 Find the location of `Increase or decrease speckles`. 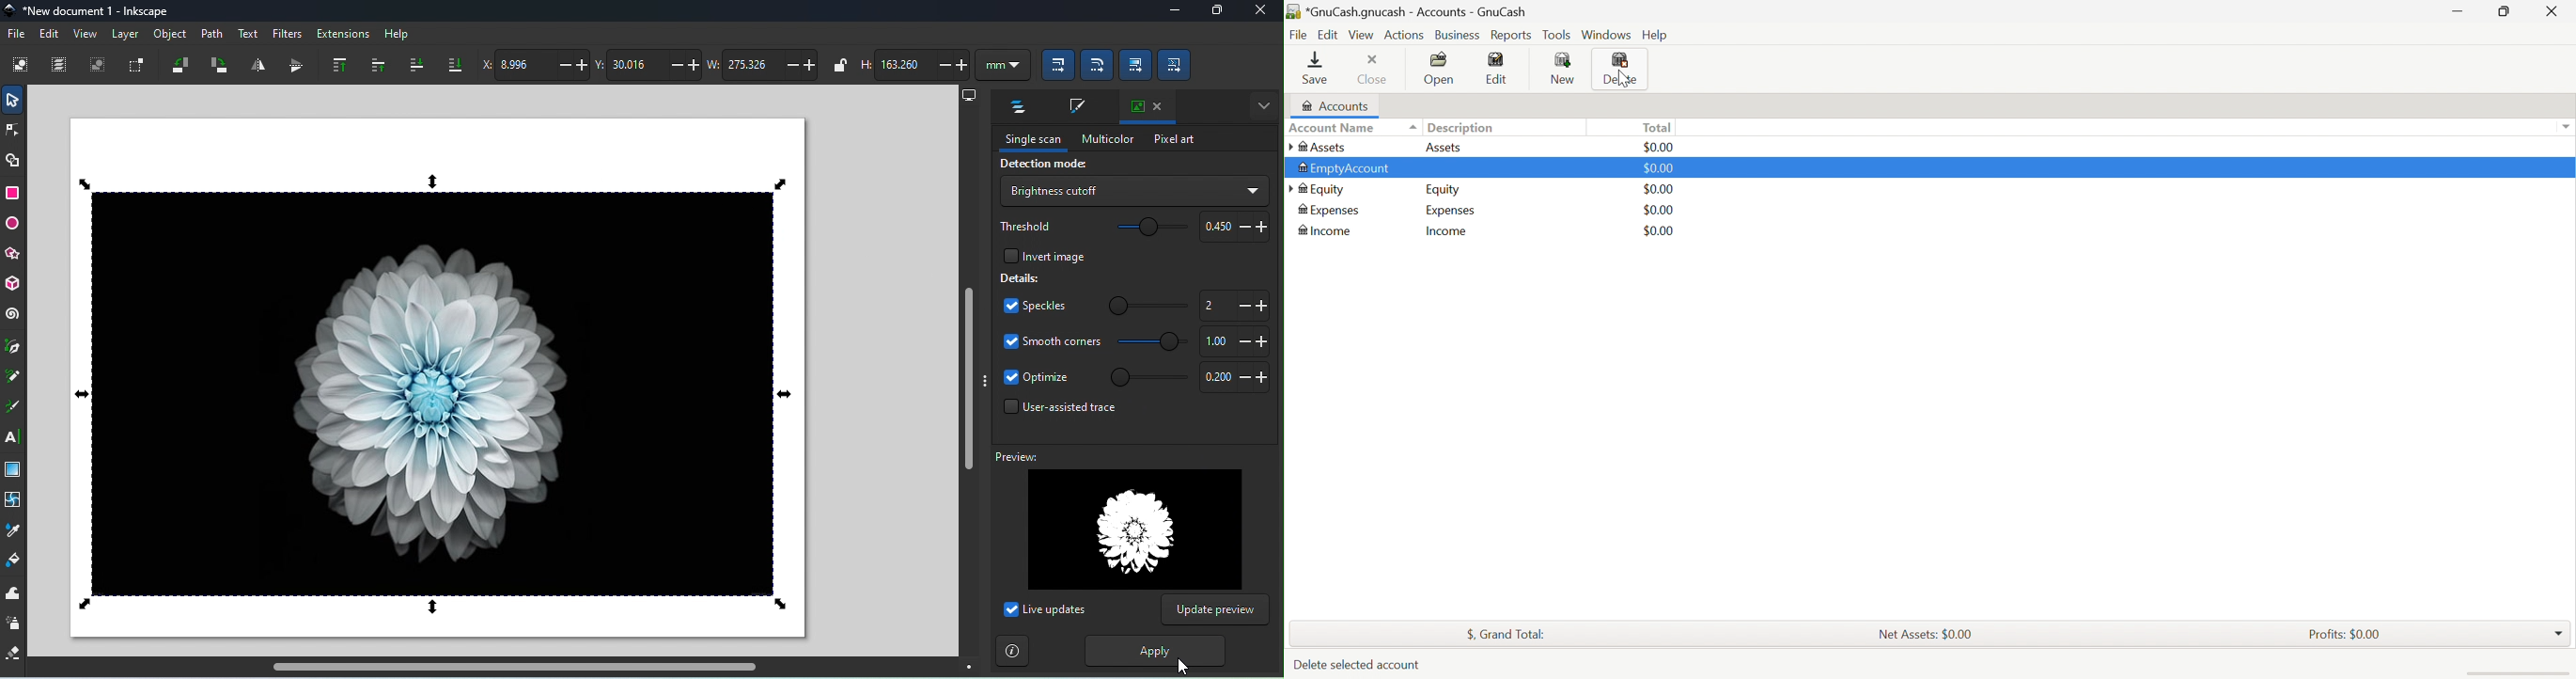

Increase or decrease speckles is located at coordinates (1233, 306).